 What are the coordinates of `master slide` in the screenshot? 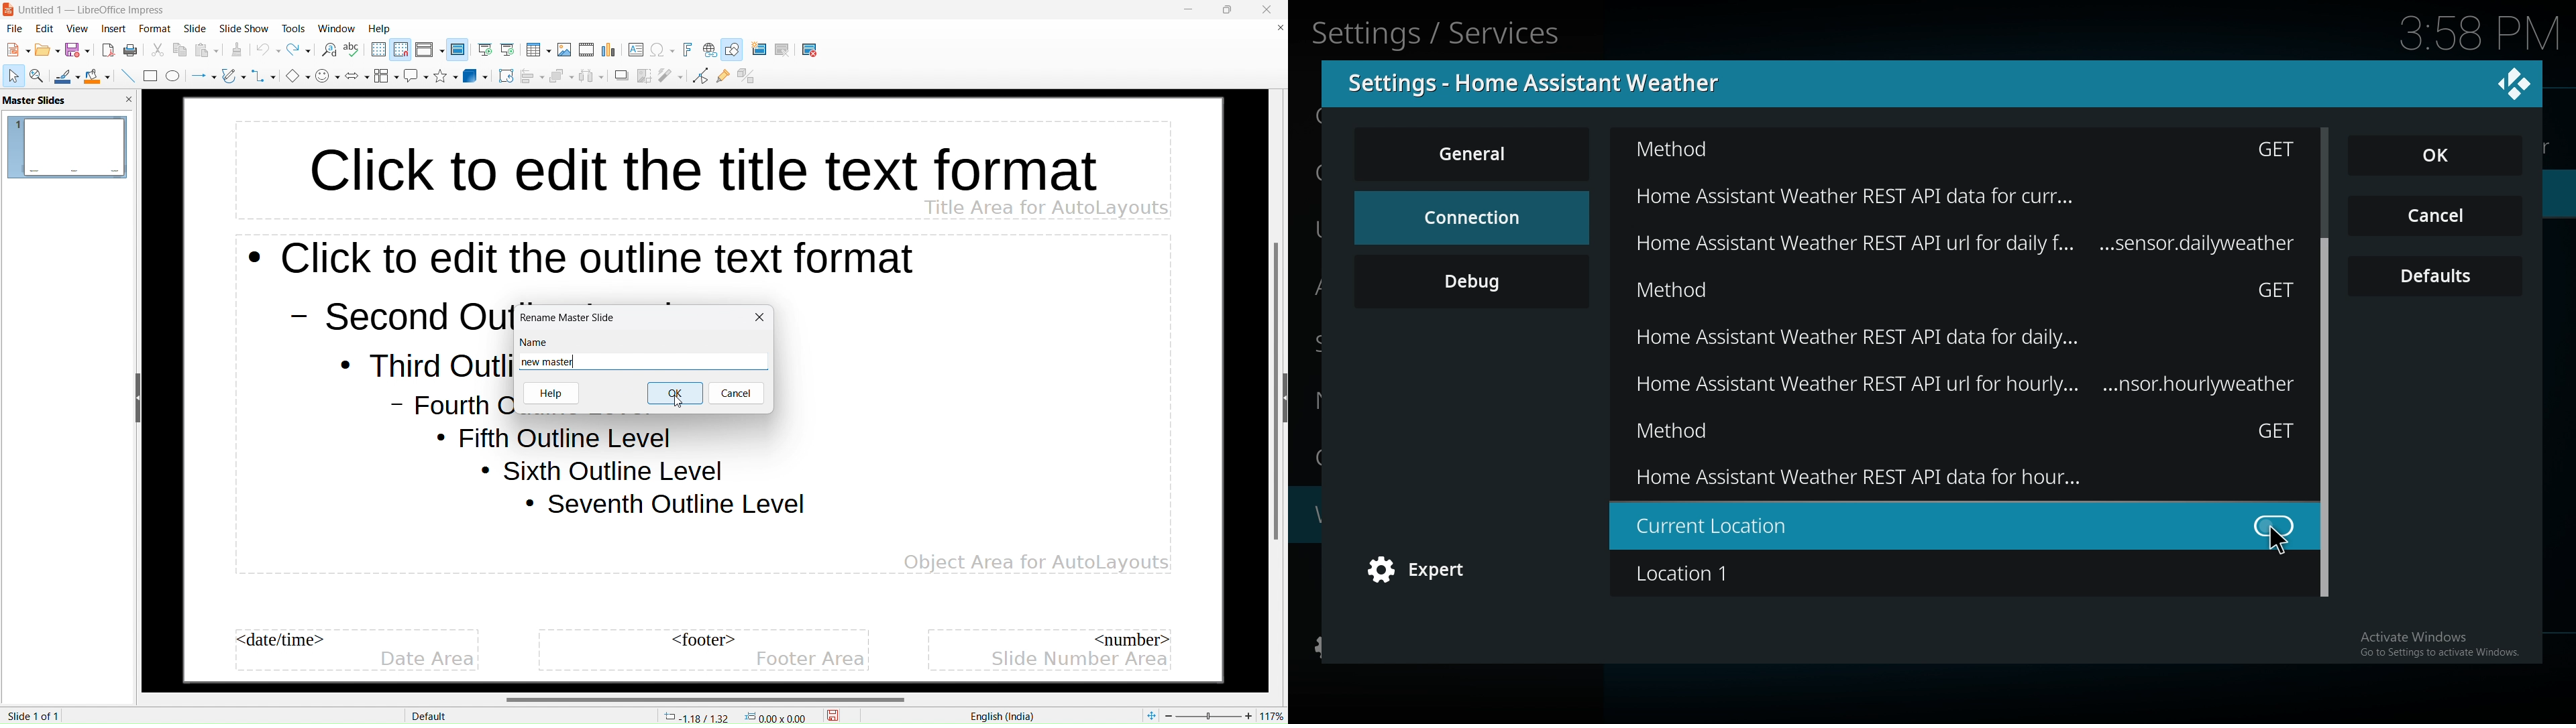 It's located at (458, 50).